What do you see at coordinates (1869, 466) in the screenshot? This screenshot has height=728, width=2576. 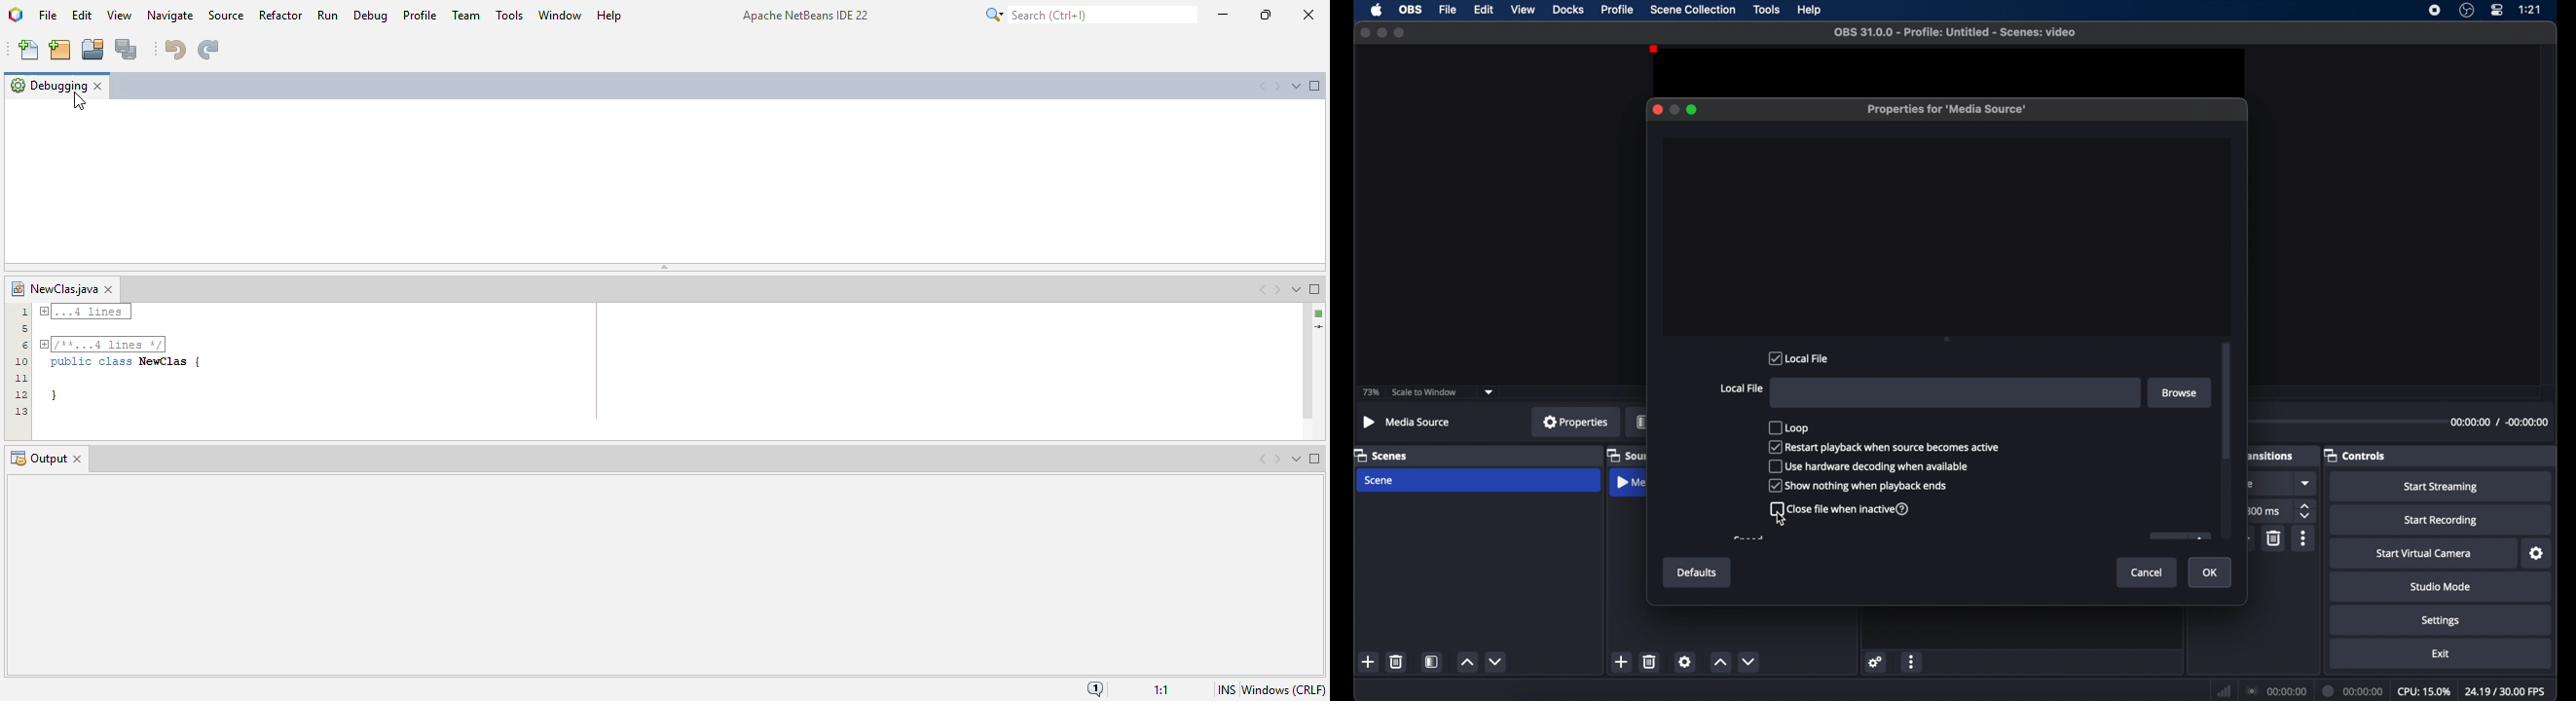 I see `use hardware decoding when available` at bounding box center [1869, 466].